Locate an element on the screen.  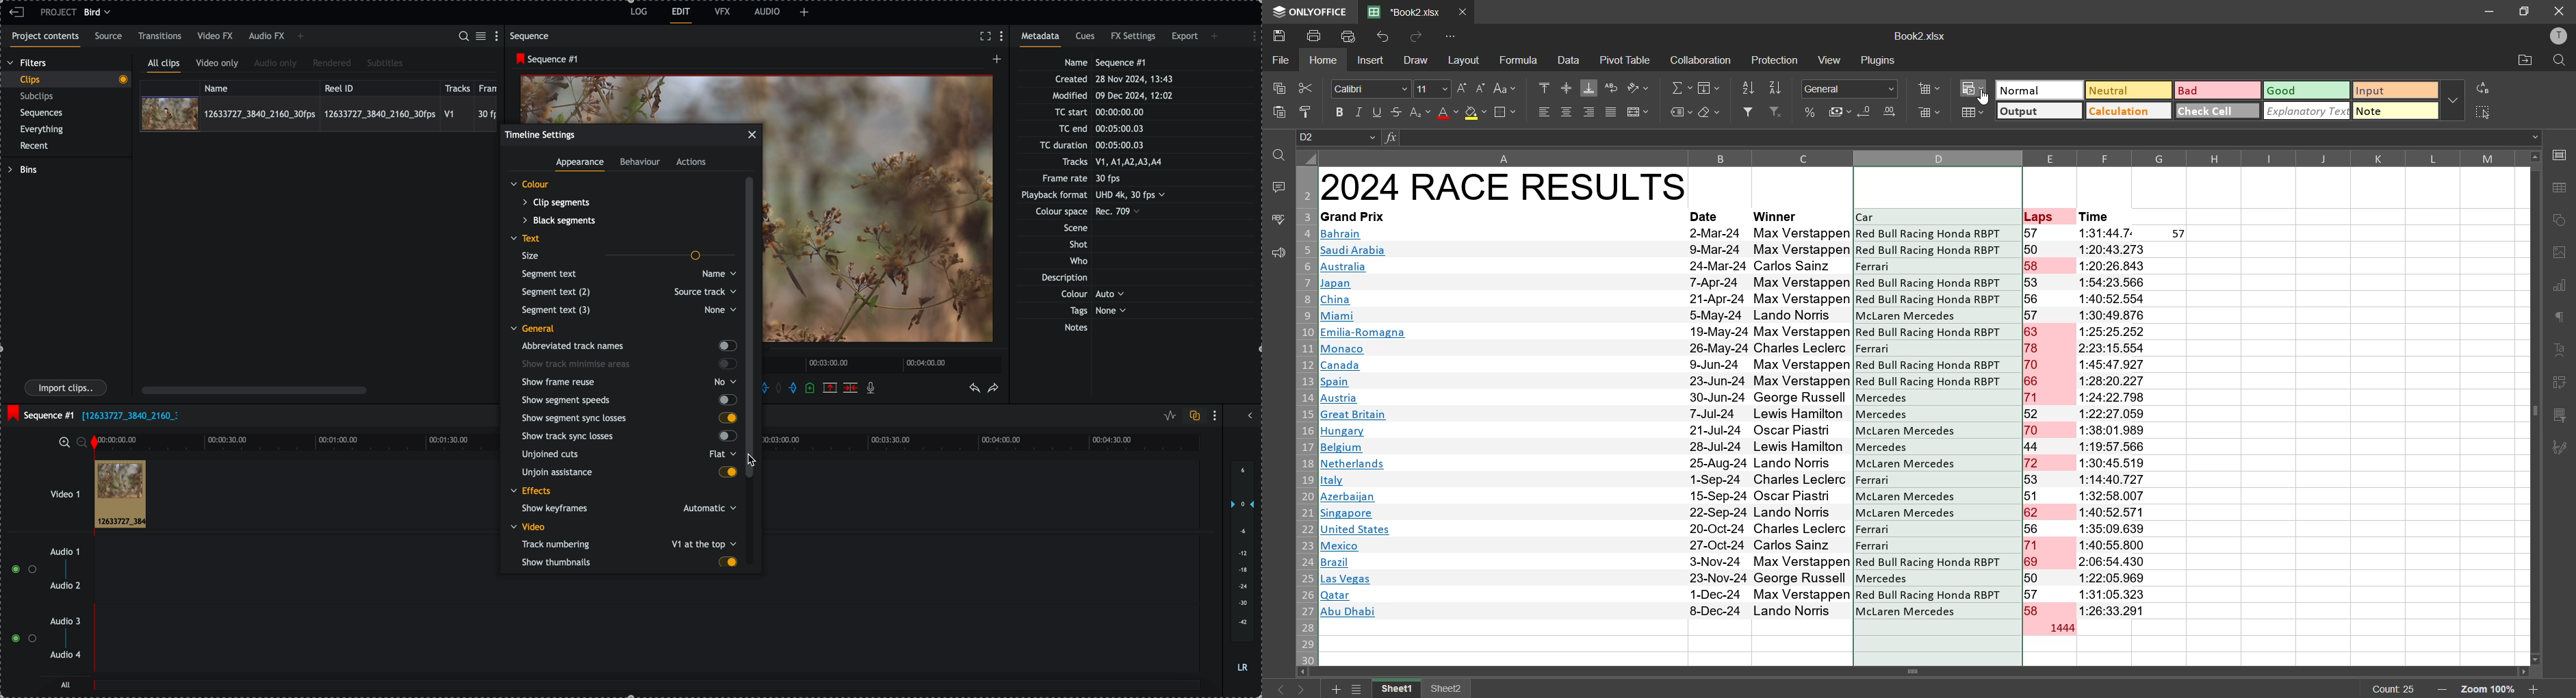
remove the marked section is located at coordinates (830, 387).